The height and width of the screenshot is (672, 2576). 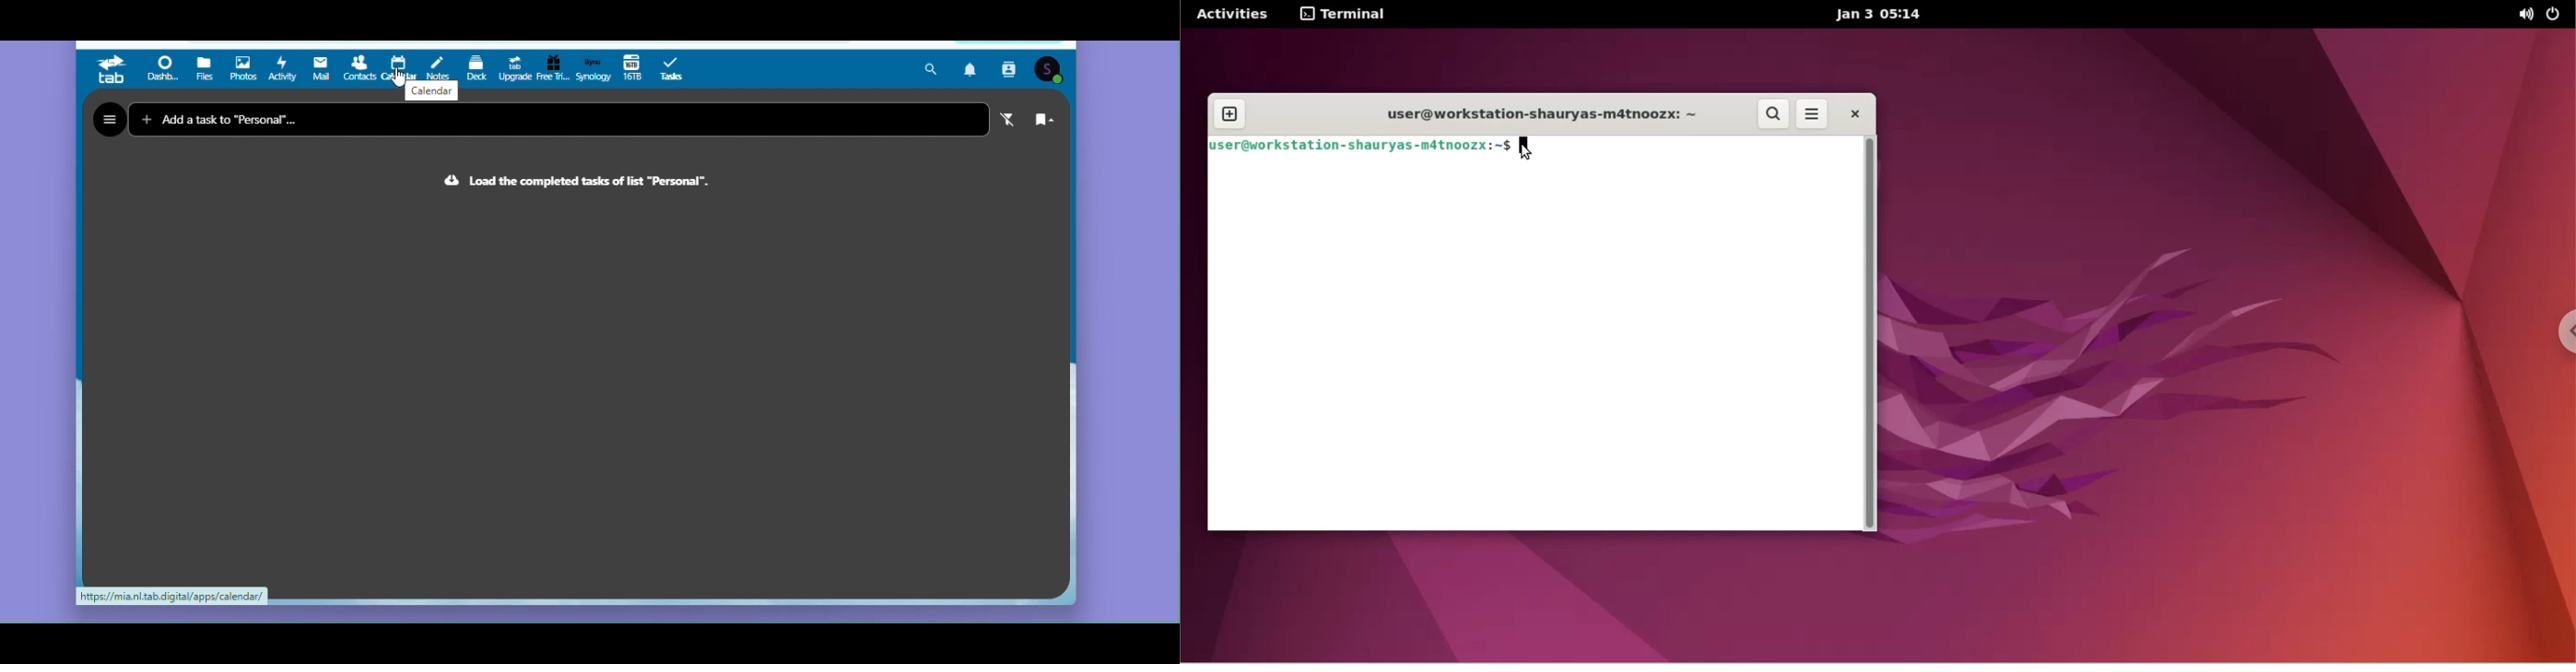 What do you see at coordinates (1043, 123) in the screenshot?
I see `Sort range` at bounding box center [1043, 123].